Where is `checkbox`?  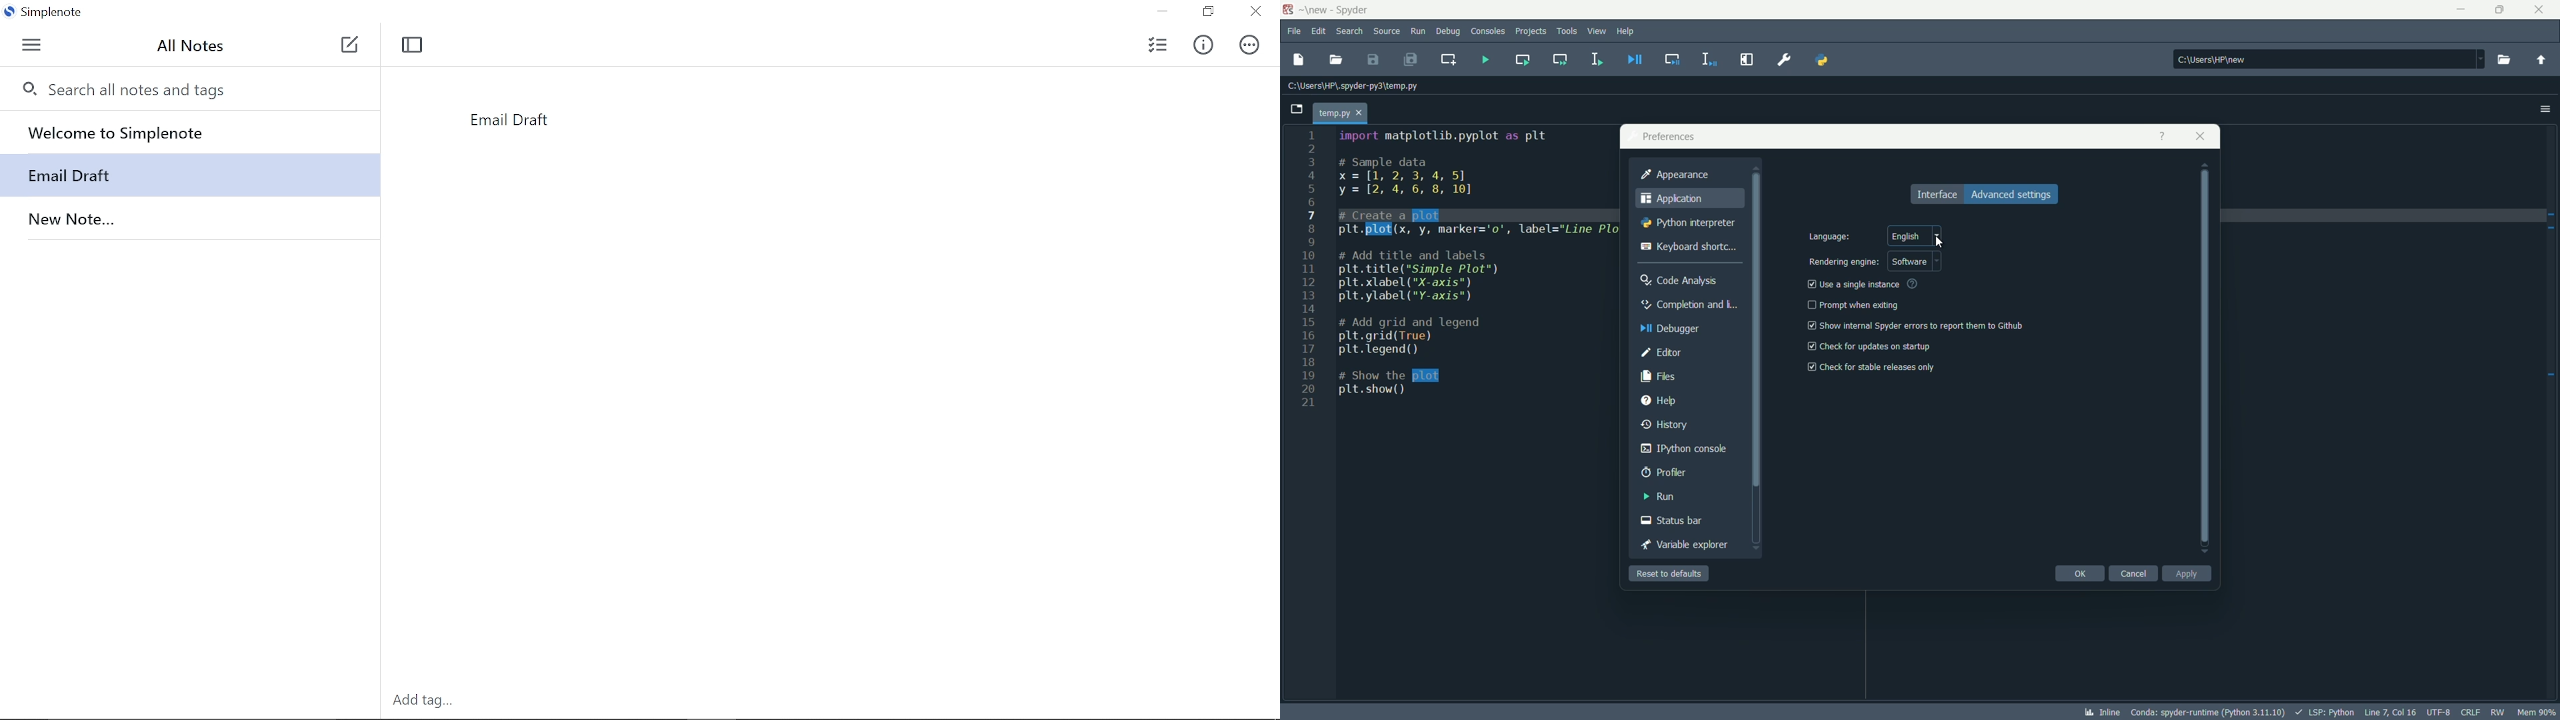
checkbox is located at coordinates (4883, 2348).